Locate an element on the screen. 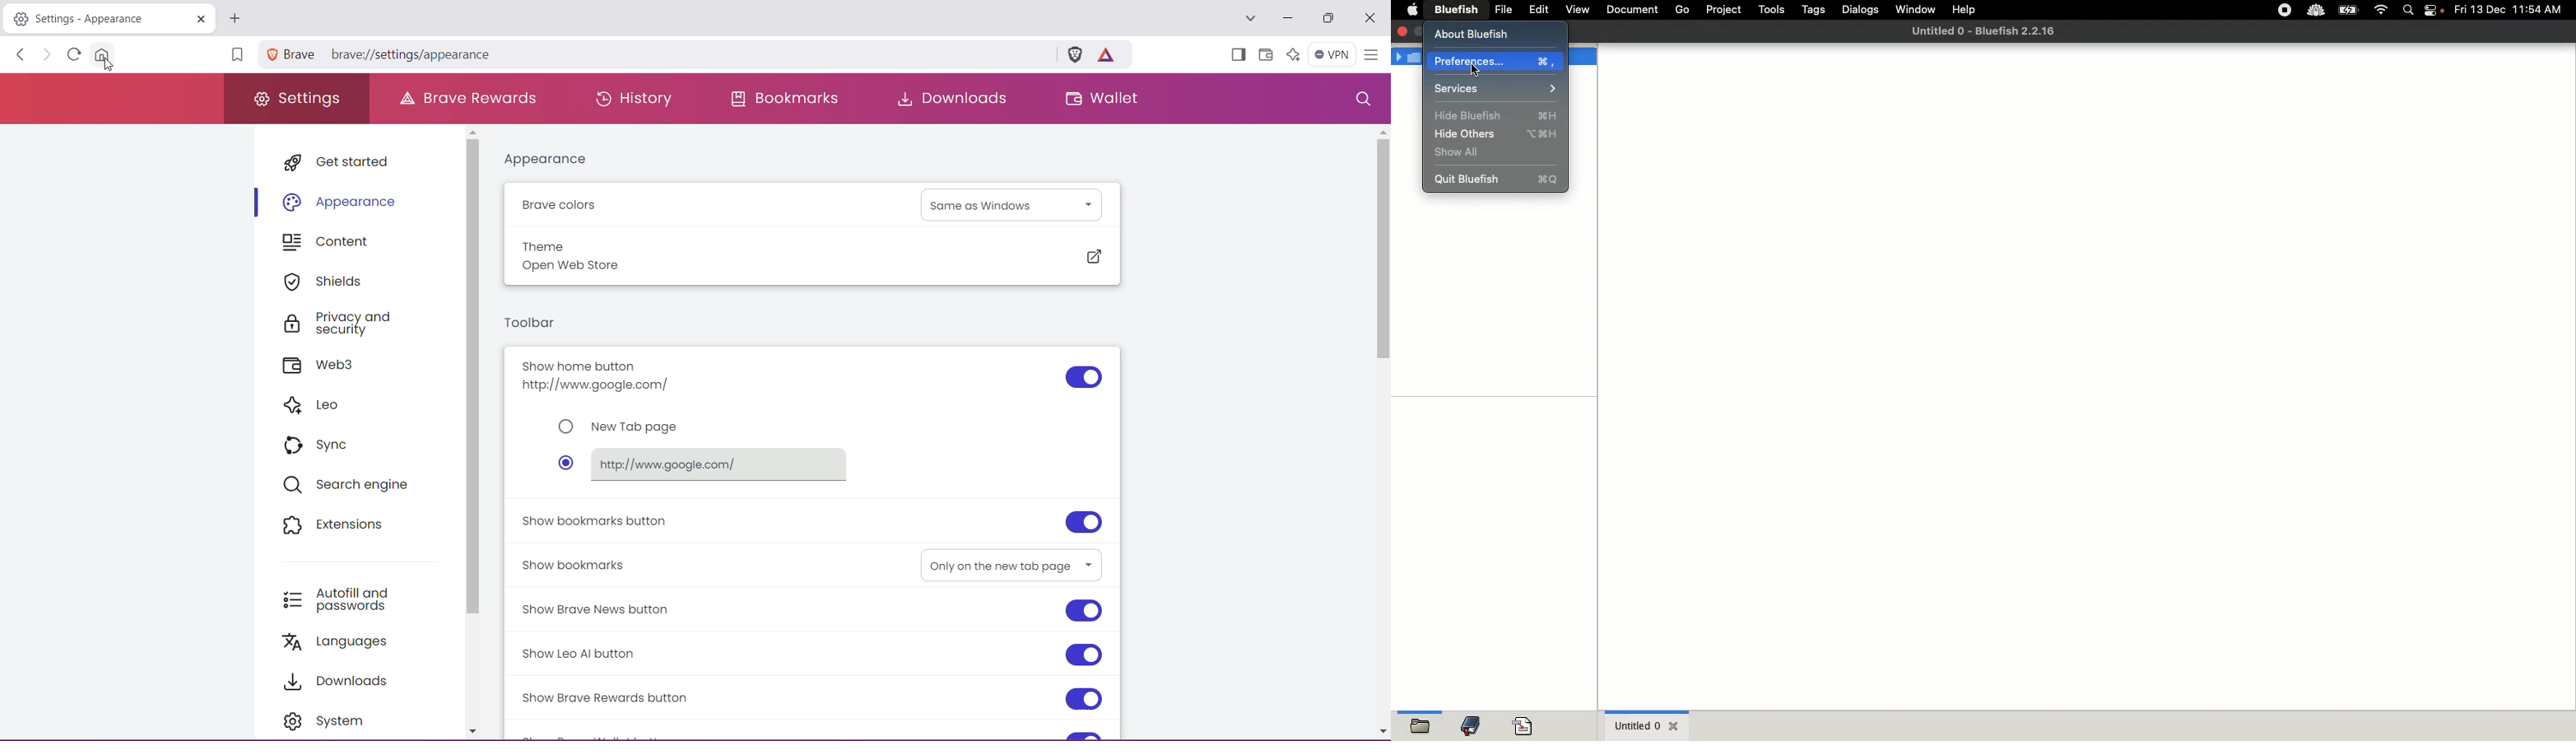 This screenshot has height=756, width=2576. Dialogs is located at coordinates (1860, 9).